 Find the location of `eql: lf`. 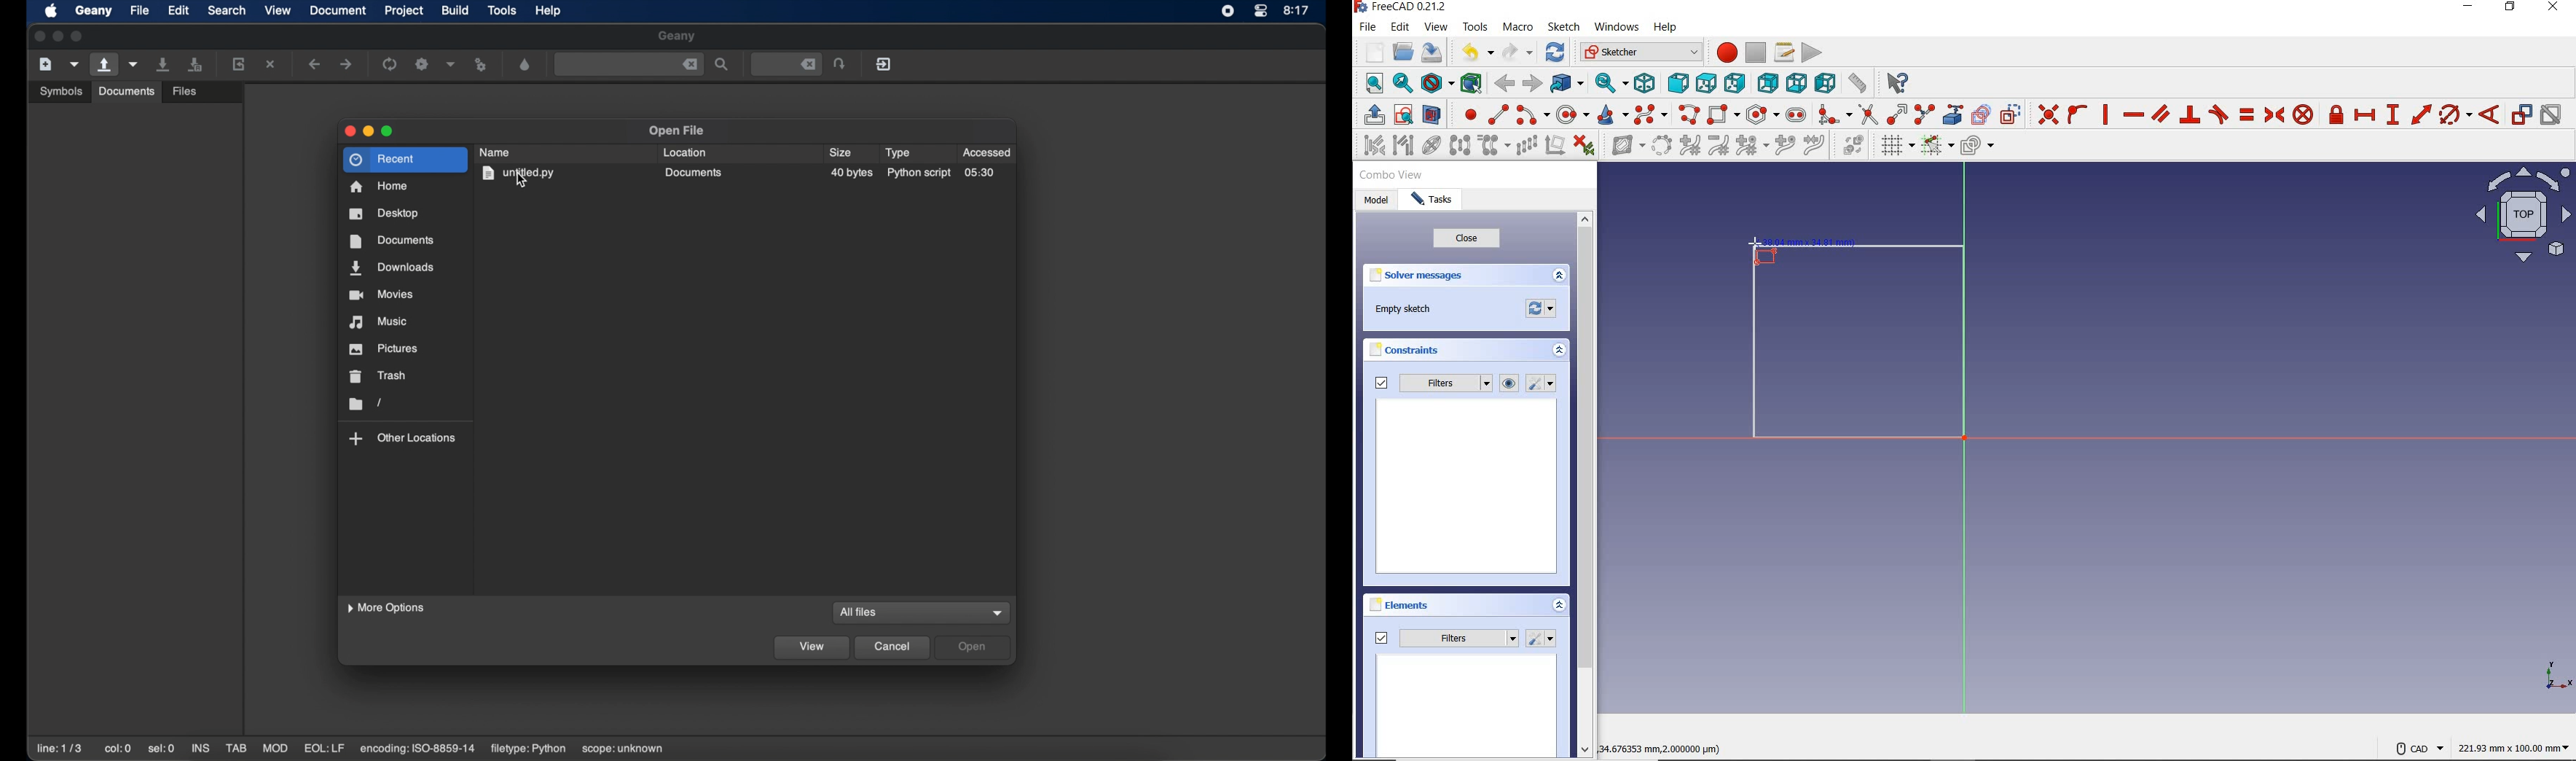

eql: lf is located at coordinates (325, 748).